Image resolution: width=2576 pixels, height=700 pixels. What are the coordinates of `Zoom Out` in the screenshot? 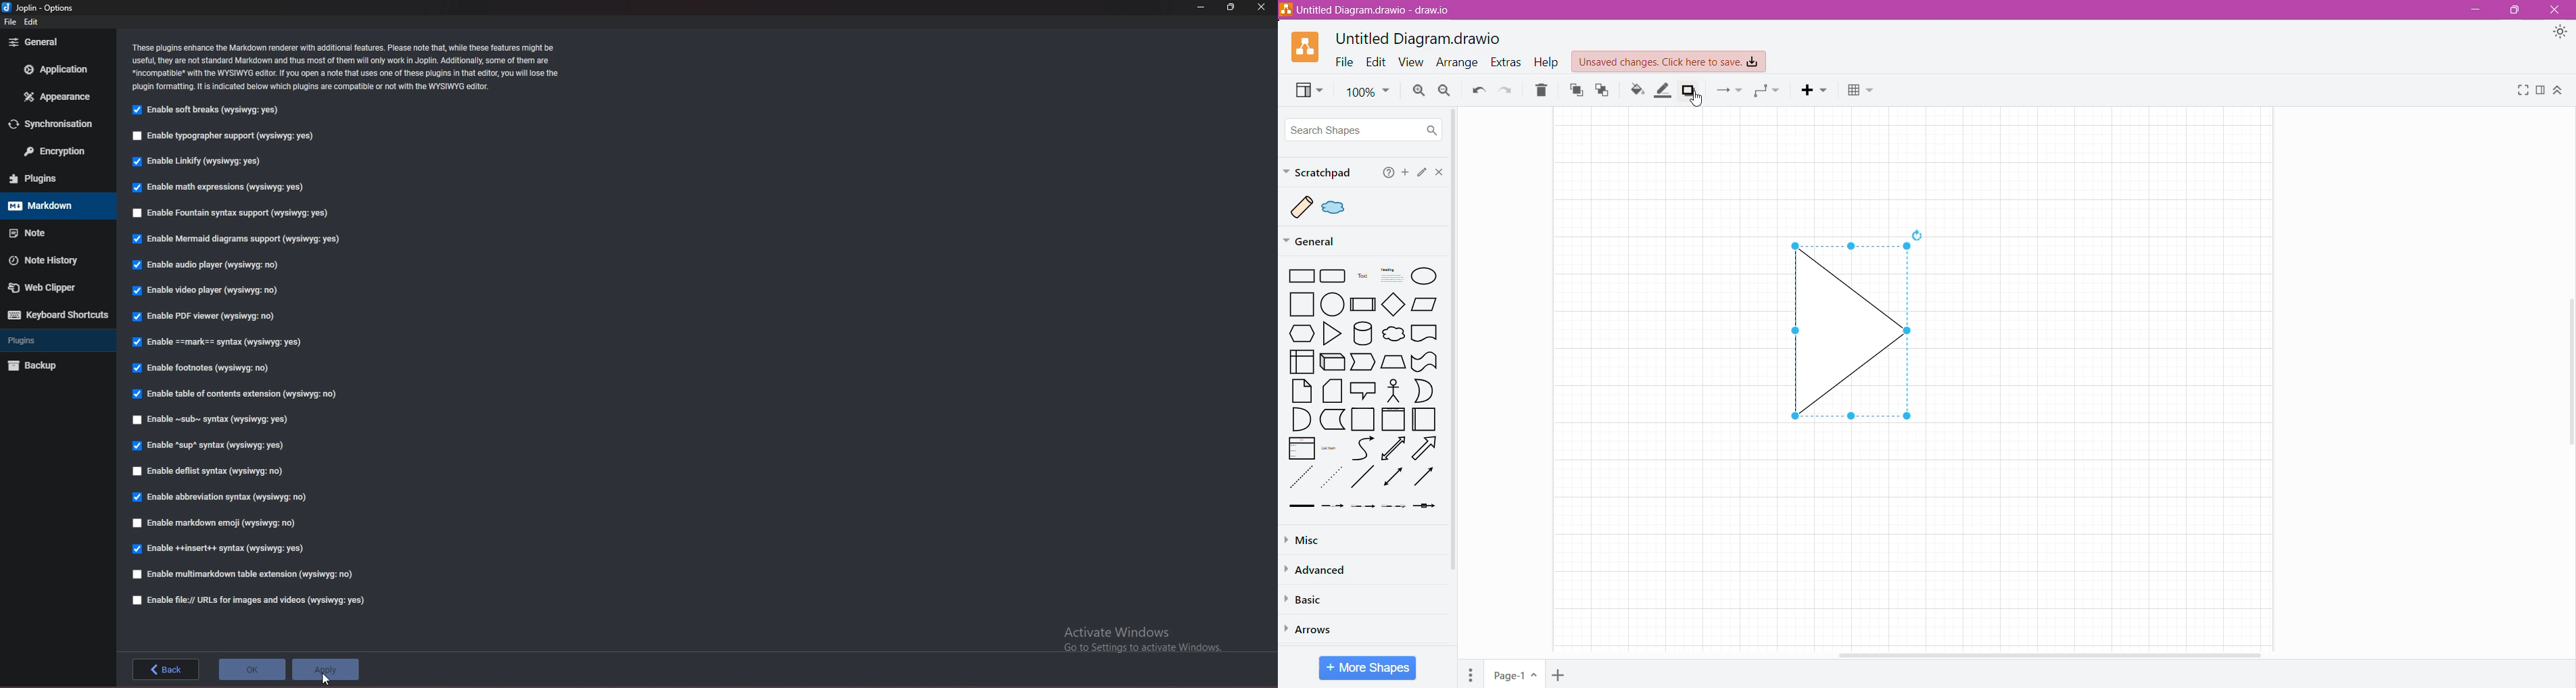 It's located at (1444, 89).